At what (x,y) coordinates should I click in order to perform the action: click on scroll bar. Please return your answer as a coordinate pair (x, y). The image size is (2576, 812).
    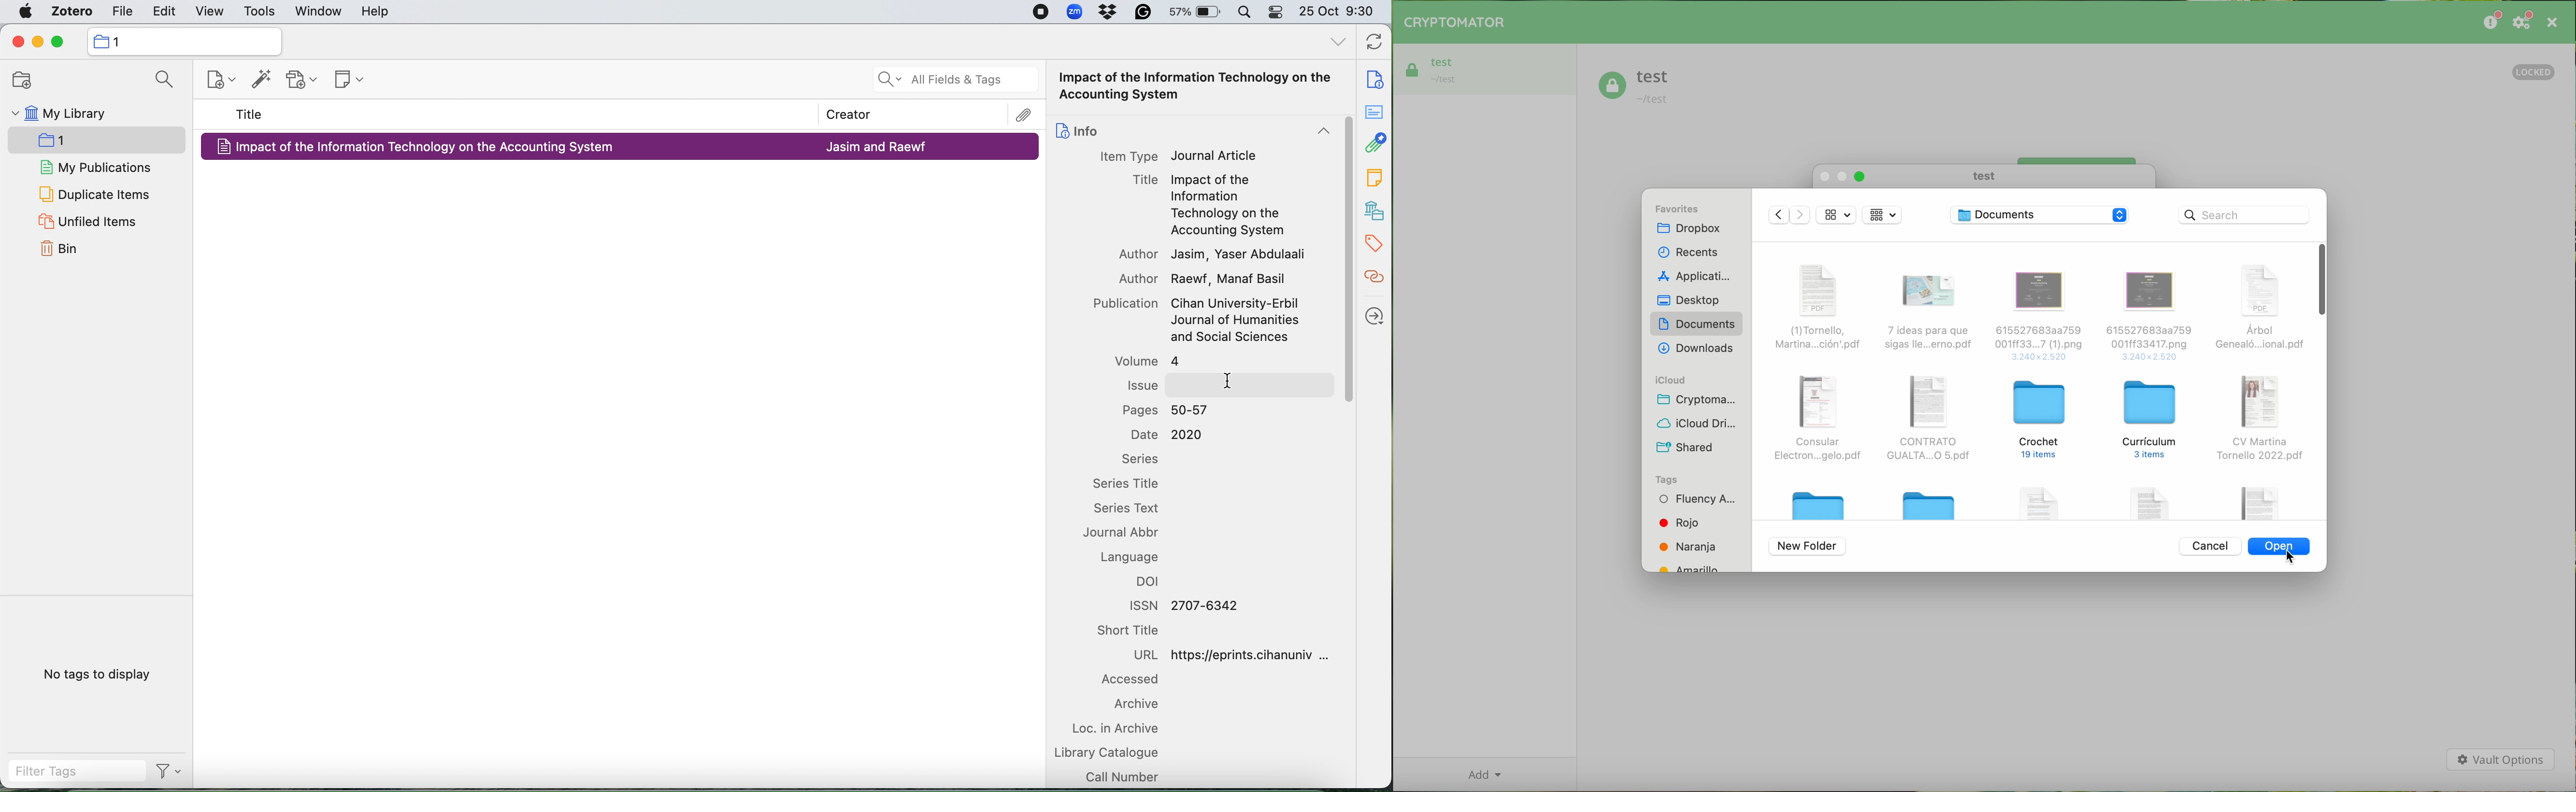
    Looking at the image, I should click on (2320, 280).